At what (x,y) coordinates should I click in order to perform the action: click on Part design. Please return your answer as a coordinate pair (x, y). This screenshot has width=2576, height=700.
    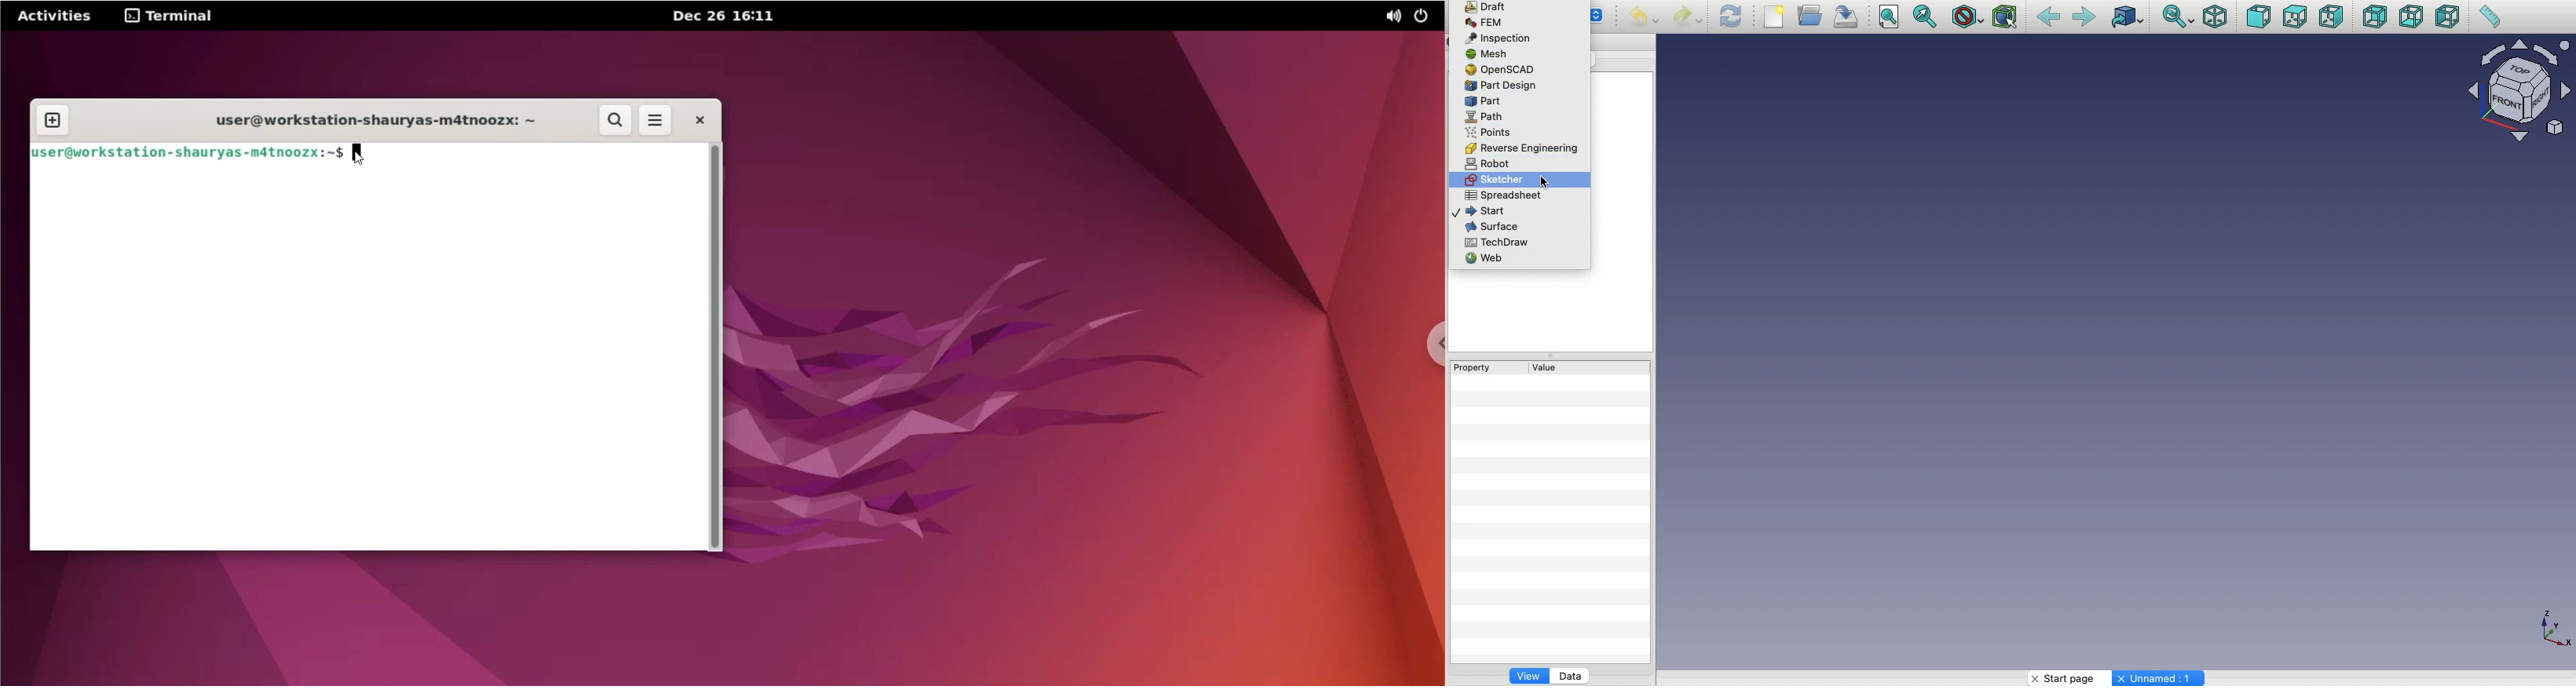
    Looking at the image, I should click on (1499, 86).